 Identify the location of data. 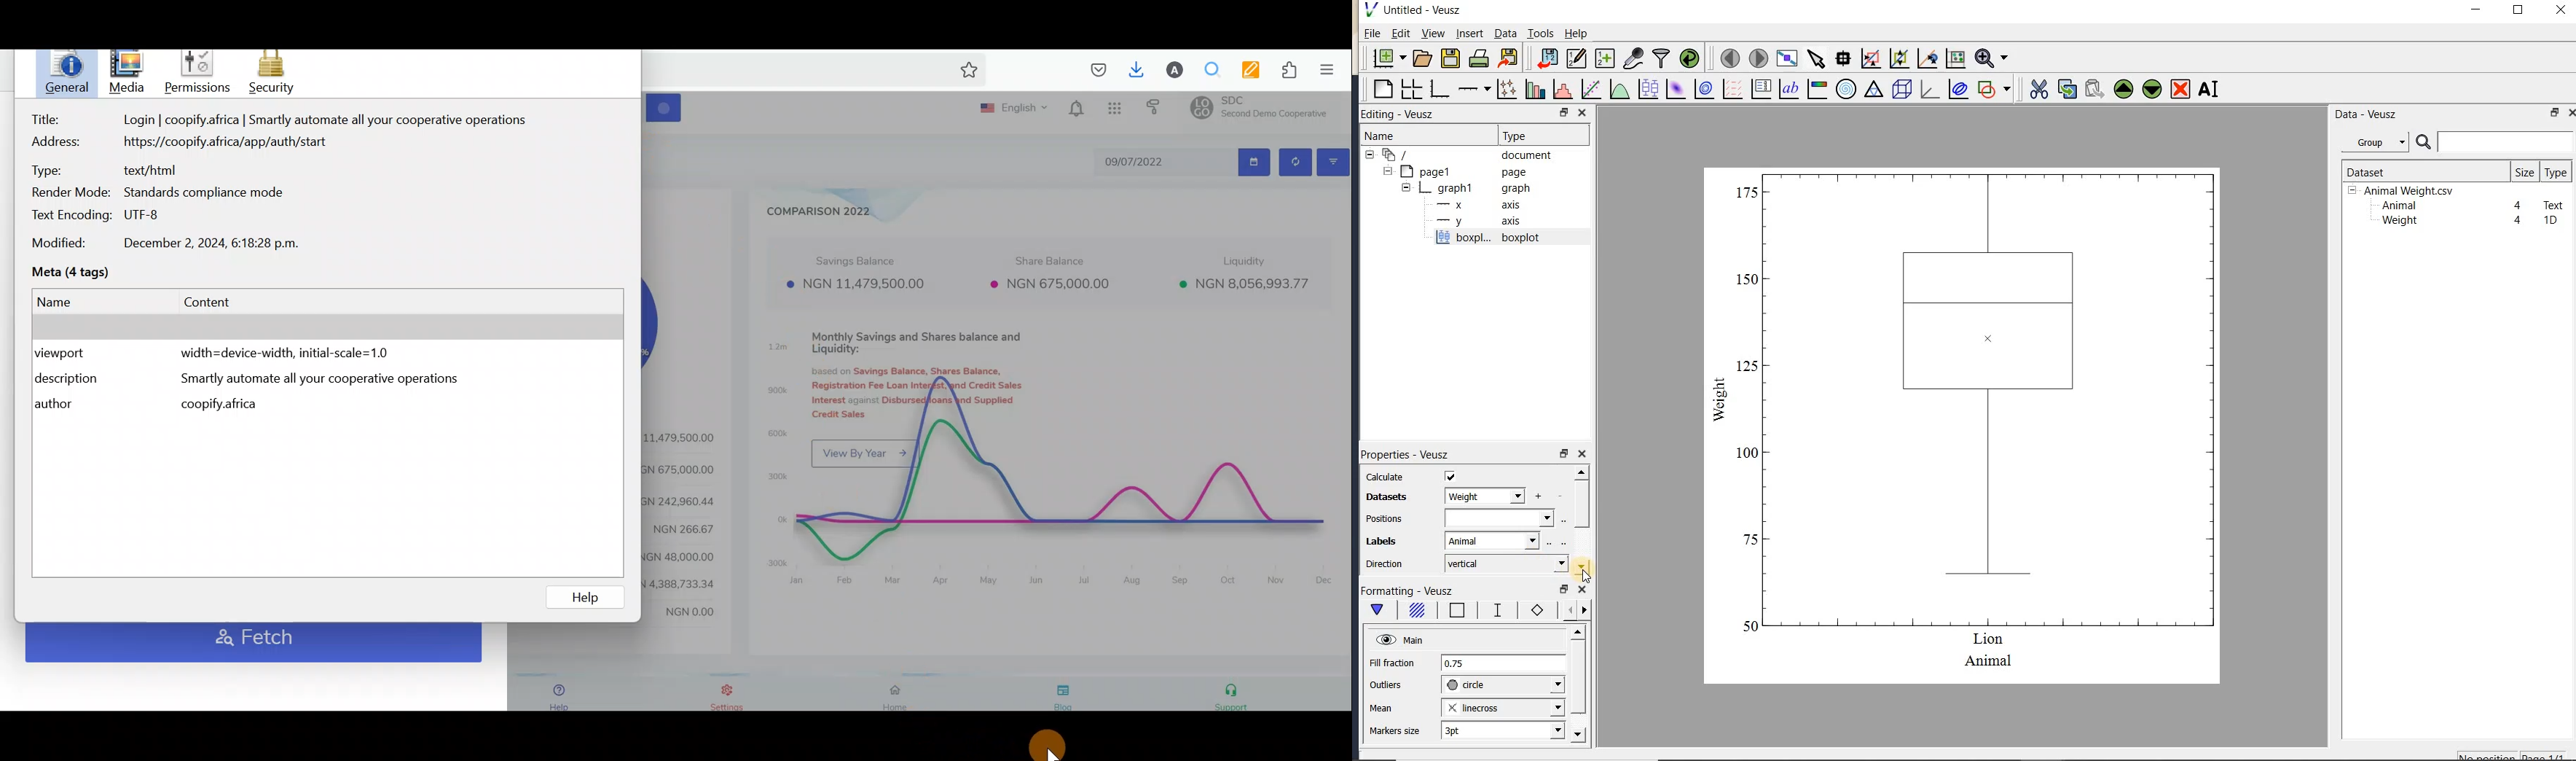
(1483, 496).